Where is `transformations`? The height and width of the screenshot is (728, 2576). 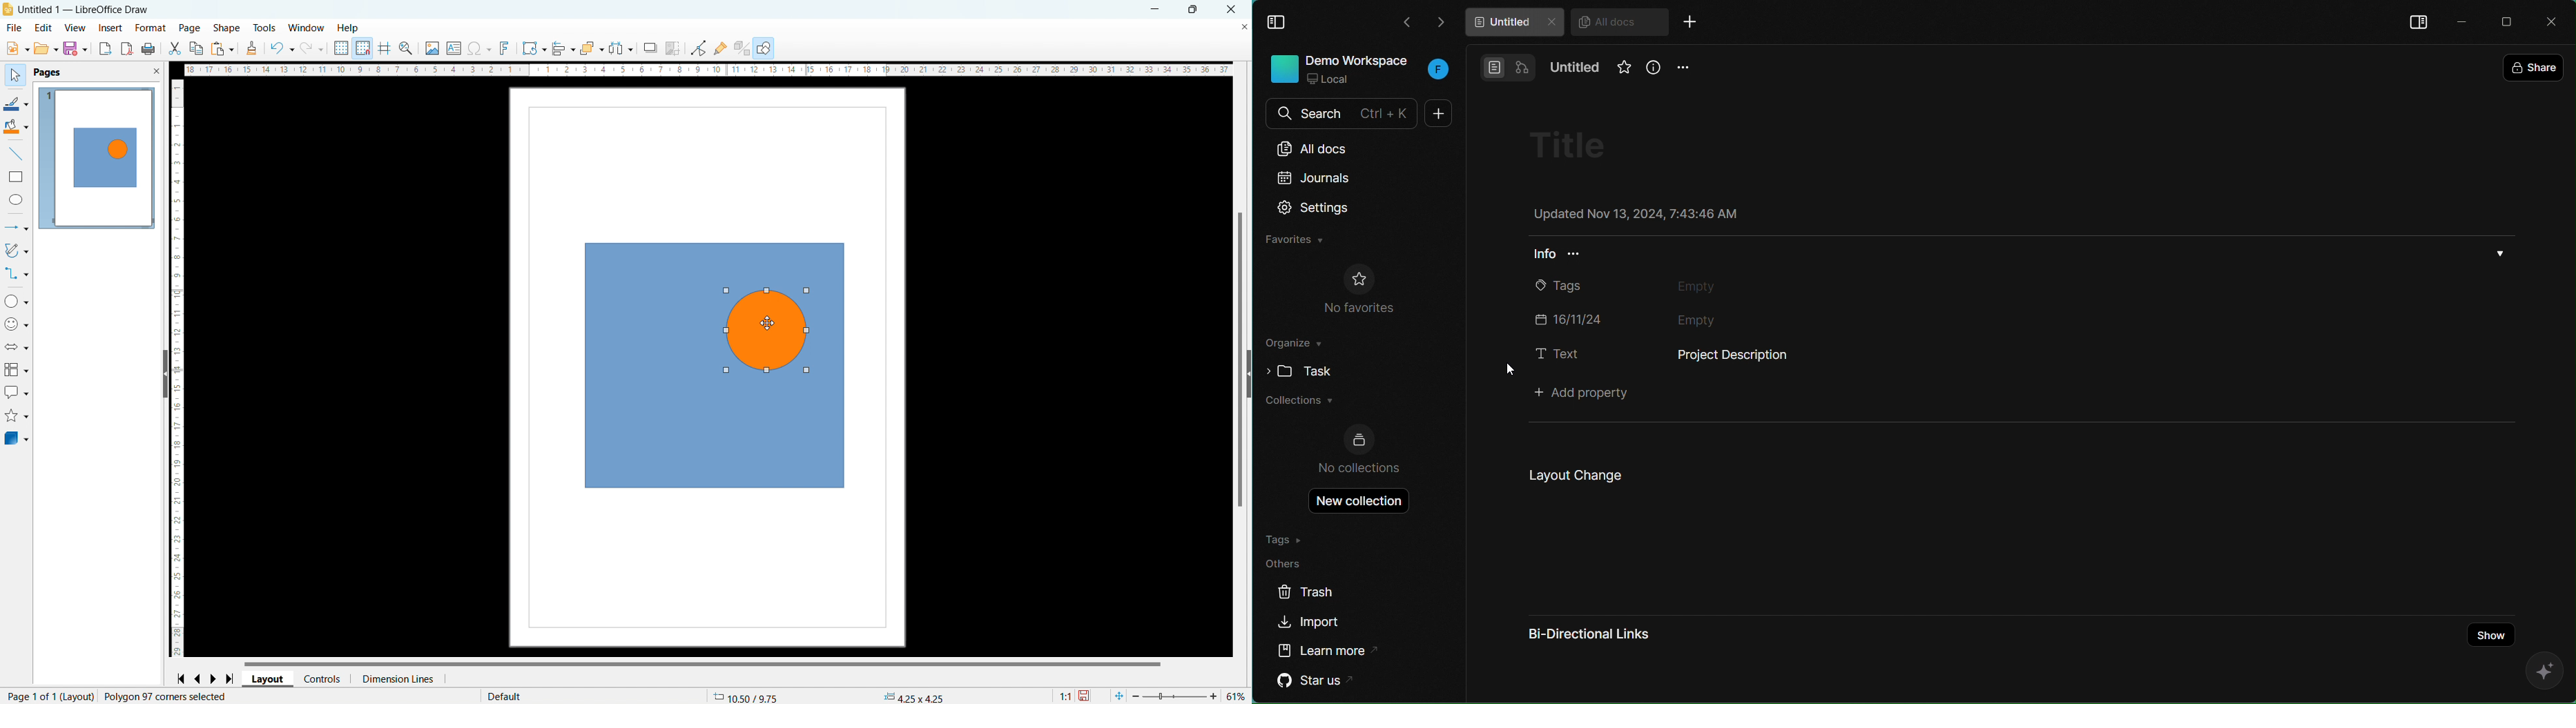 transformations is located at coordinates (533, 48).